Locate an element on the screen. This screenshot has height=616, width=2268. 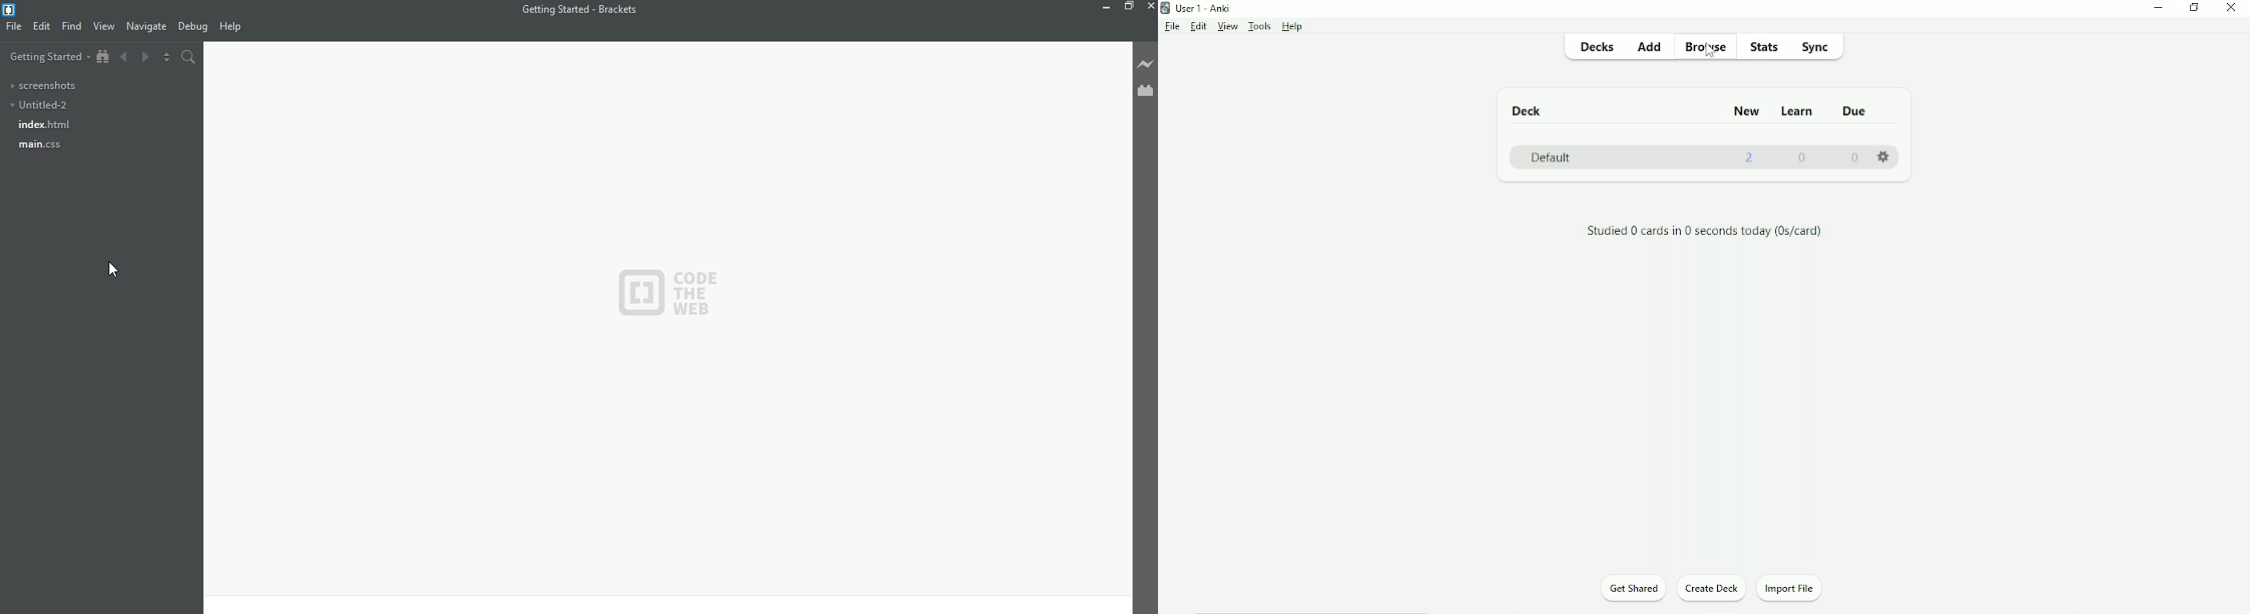
0 is located at coordinates (1854, 160).